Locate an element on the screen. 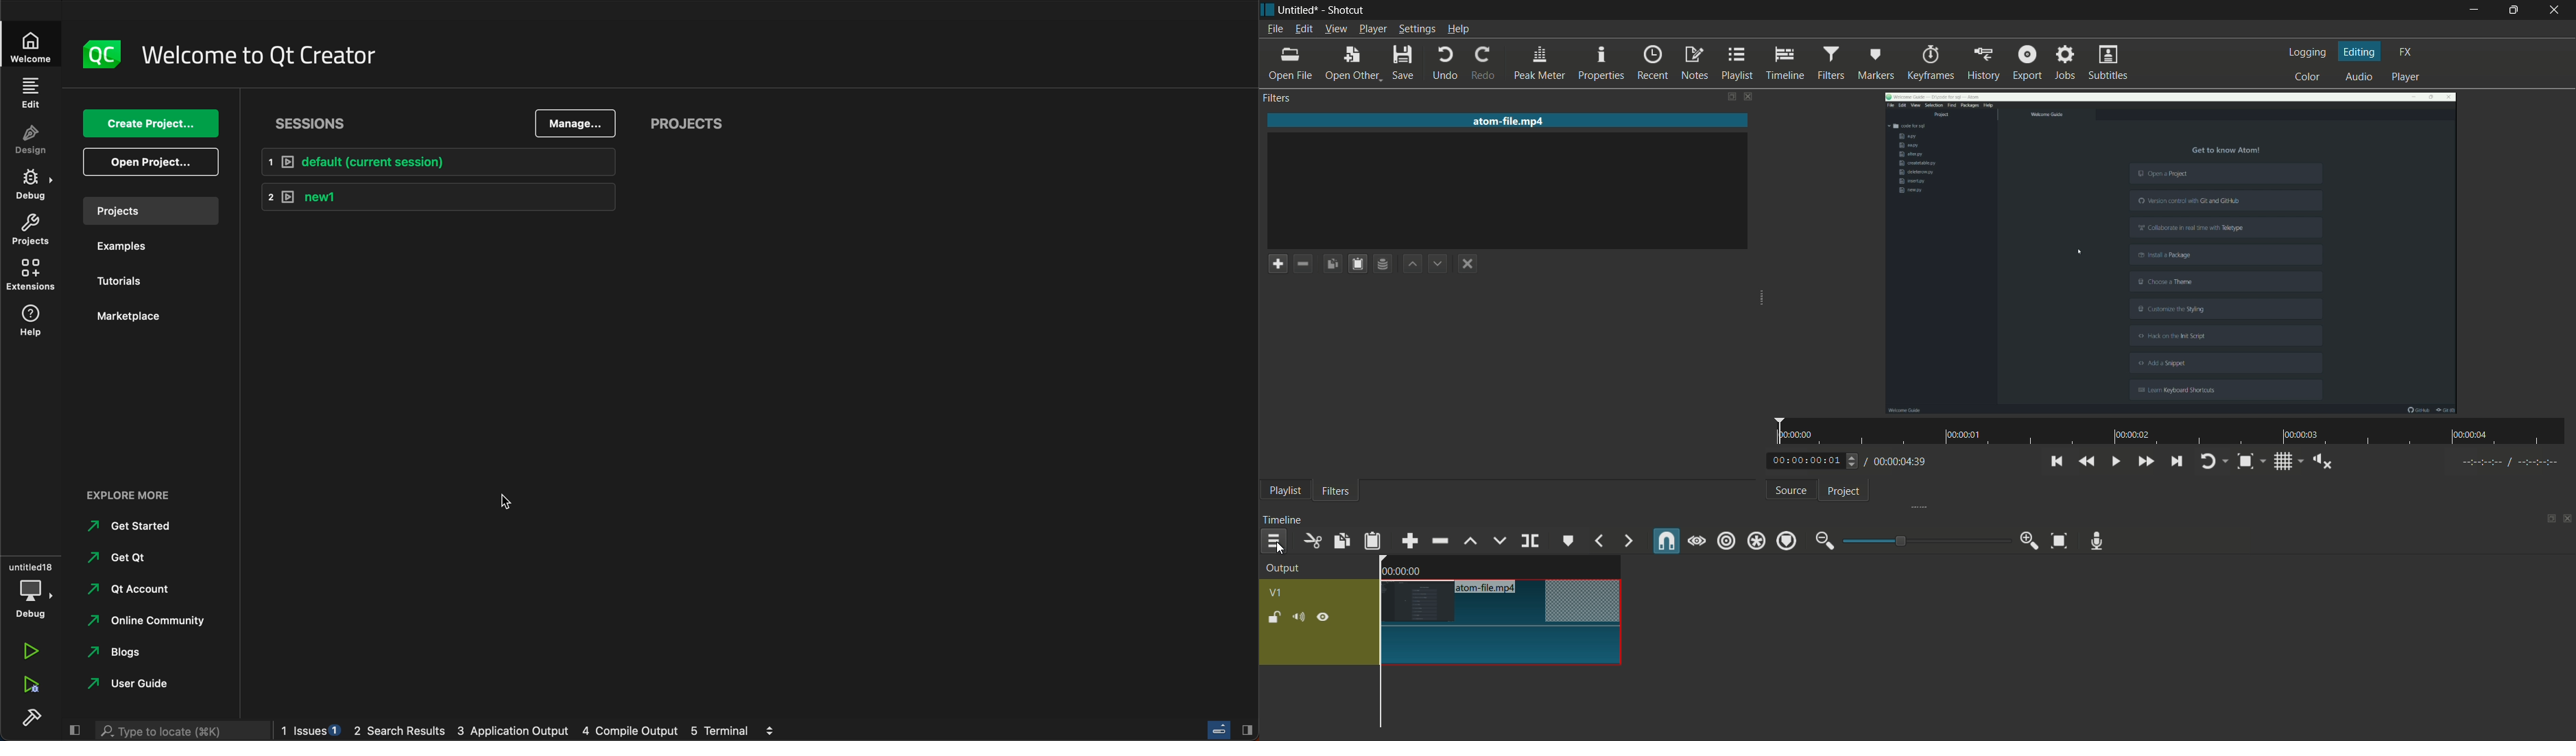  ripple all tracks is located at coordinates (1755, 541).